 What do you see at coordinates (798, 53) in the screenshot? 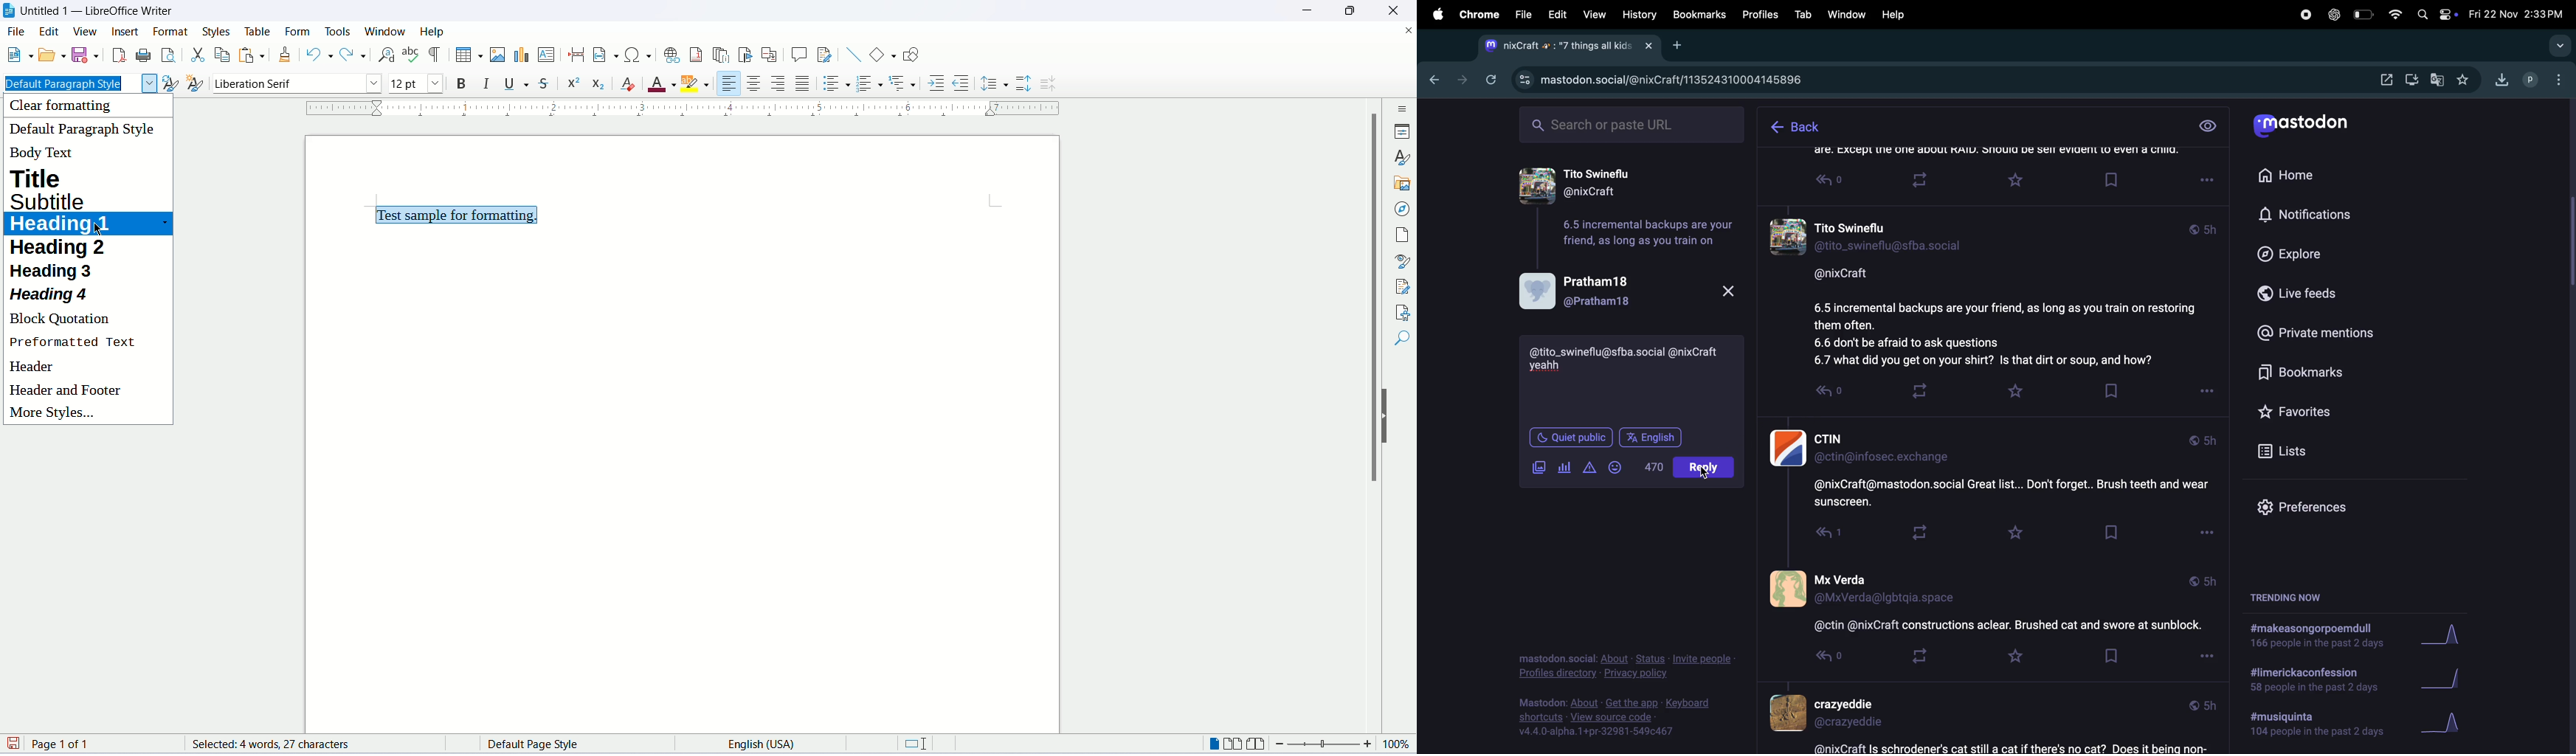
I see `insert comment` at bounding box center [798, 53].